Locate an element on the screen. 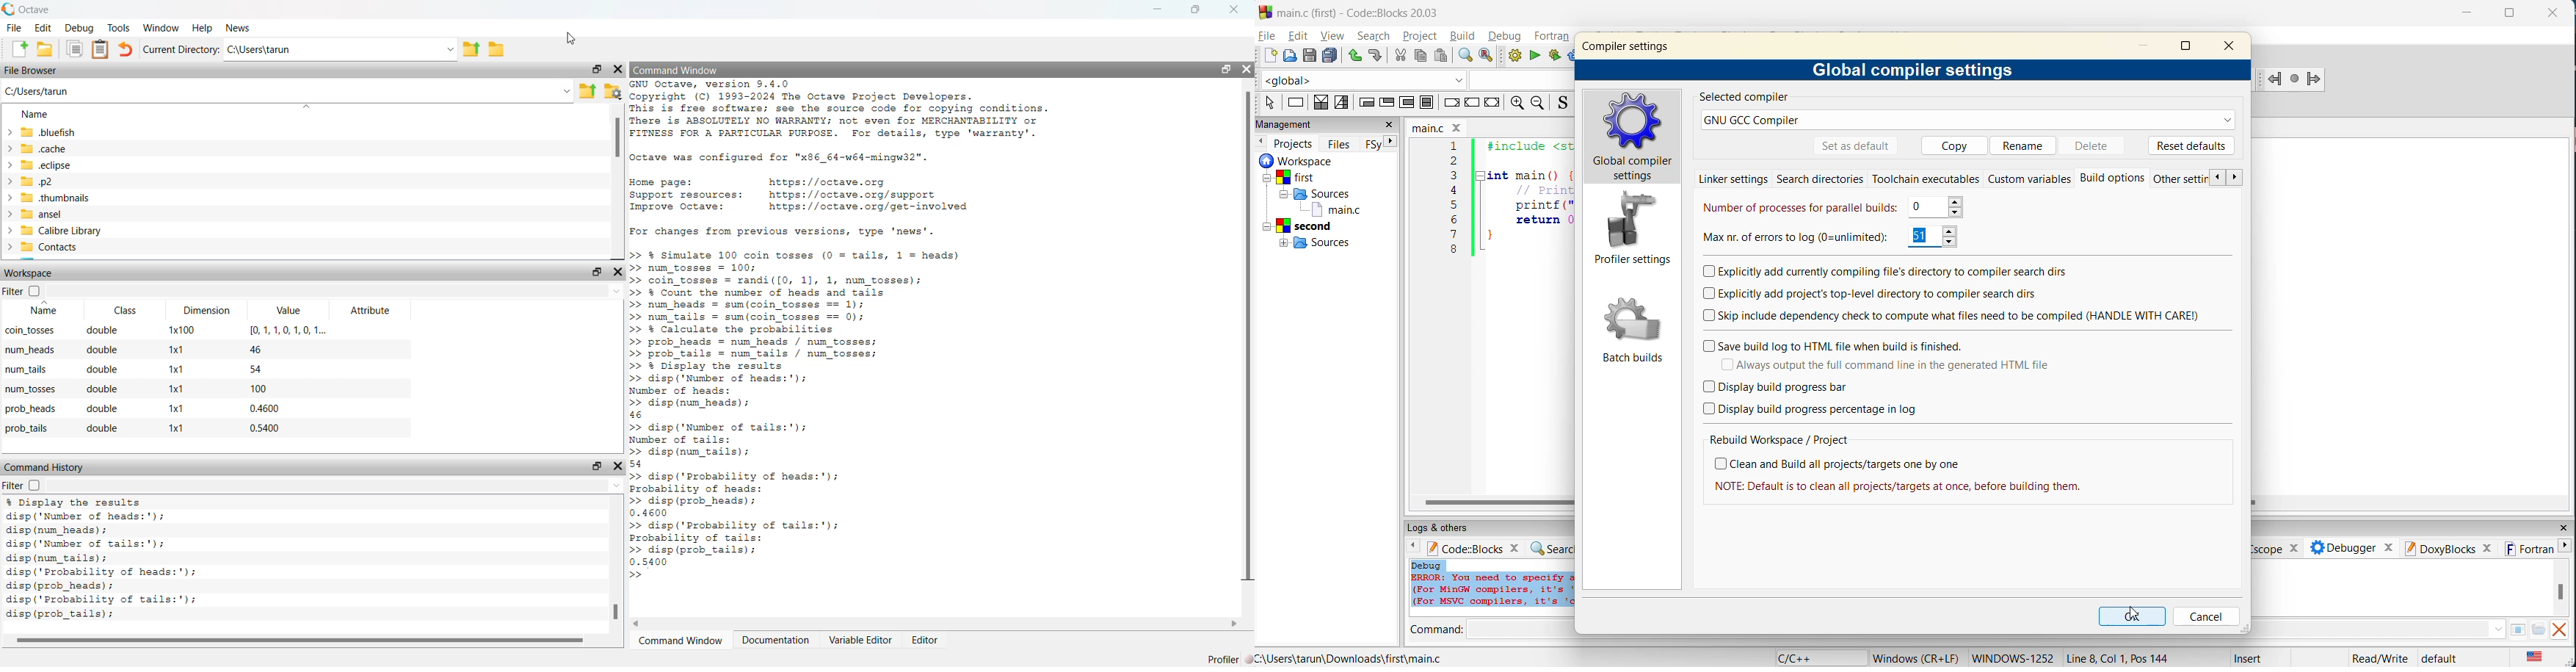 This screenshot has width=2576, height=672. Build options is located at coordinates (2113, 178).